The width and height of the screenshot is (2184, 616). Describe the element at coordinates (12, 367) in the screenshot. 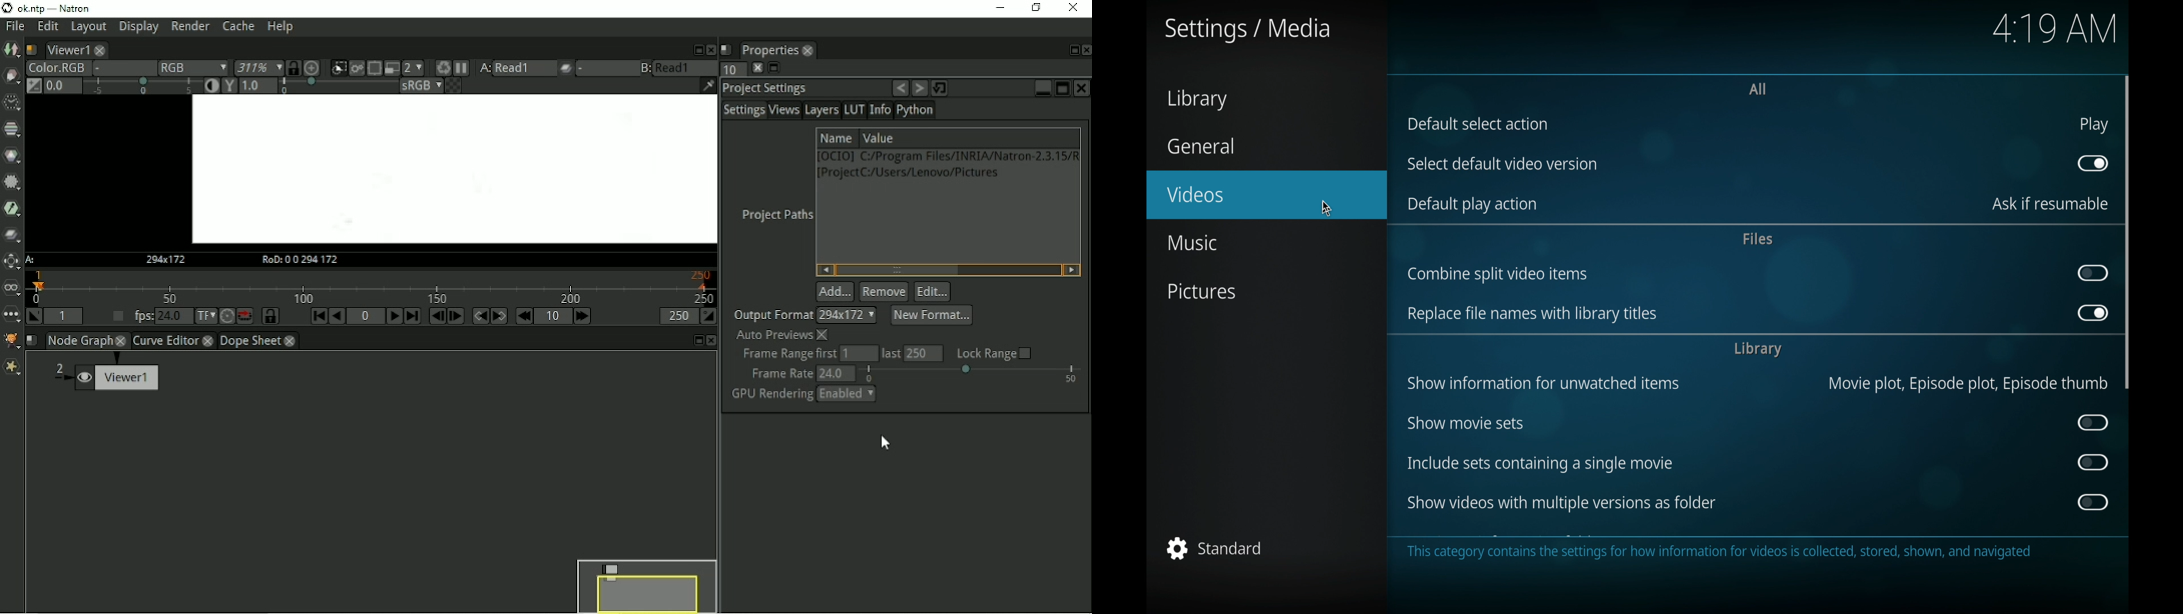

I see `Extra` at that location.